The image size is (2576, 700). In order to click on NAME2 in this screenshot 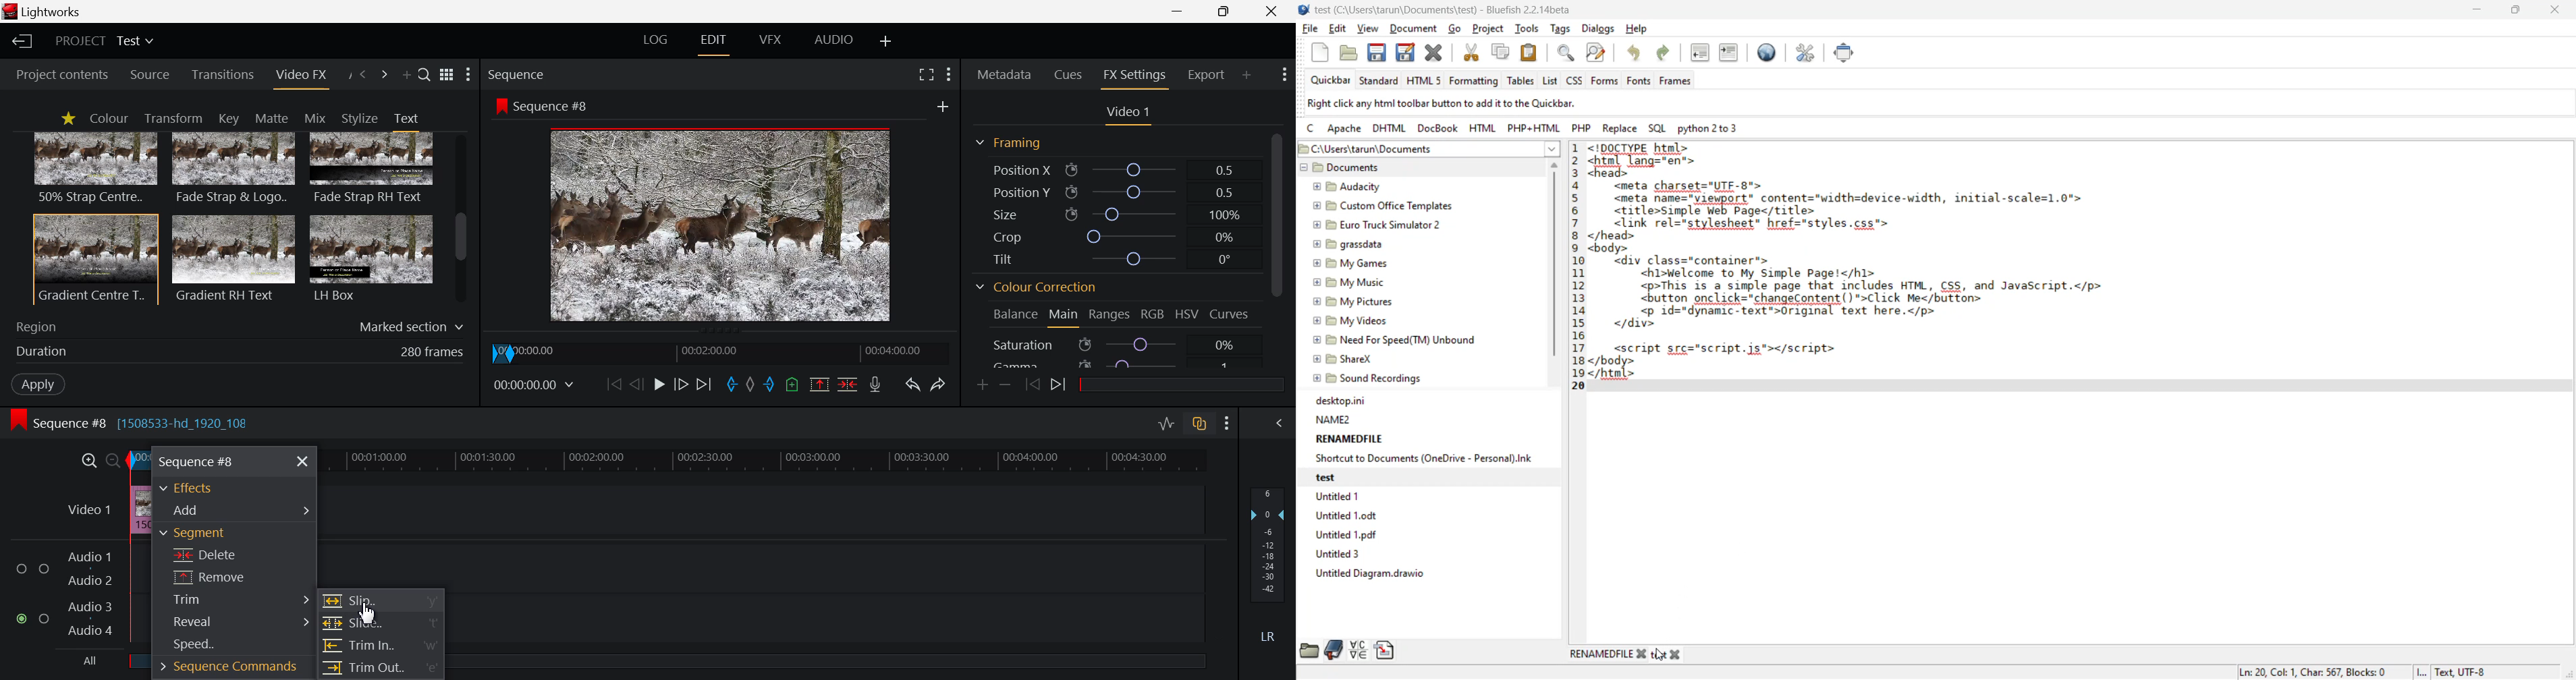, I will do `click(1334, 417)`.